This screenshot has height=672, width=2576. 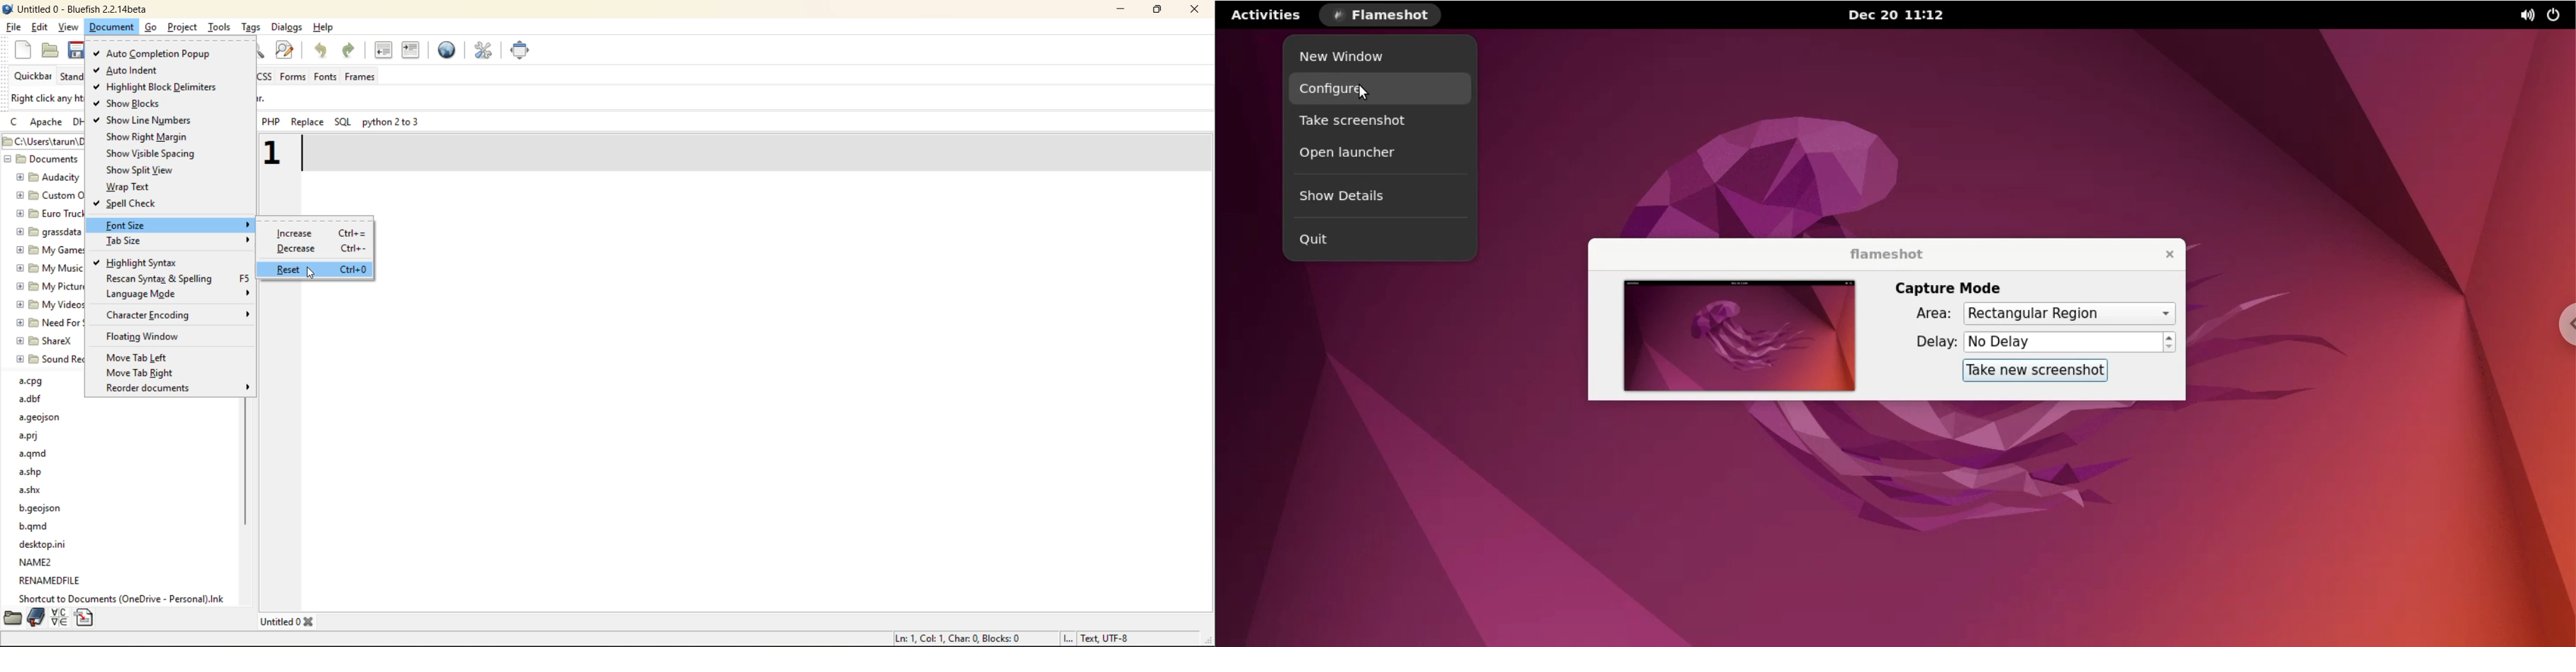 I want to click on Untitled 0, so click(x=280, y=622).